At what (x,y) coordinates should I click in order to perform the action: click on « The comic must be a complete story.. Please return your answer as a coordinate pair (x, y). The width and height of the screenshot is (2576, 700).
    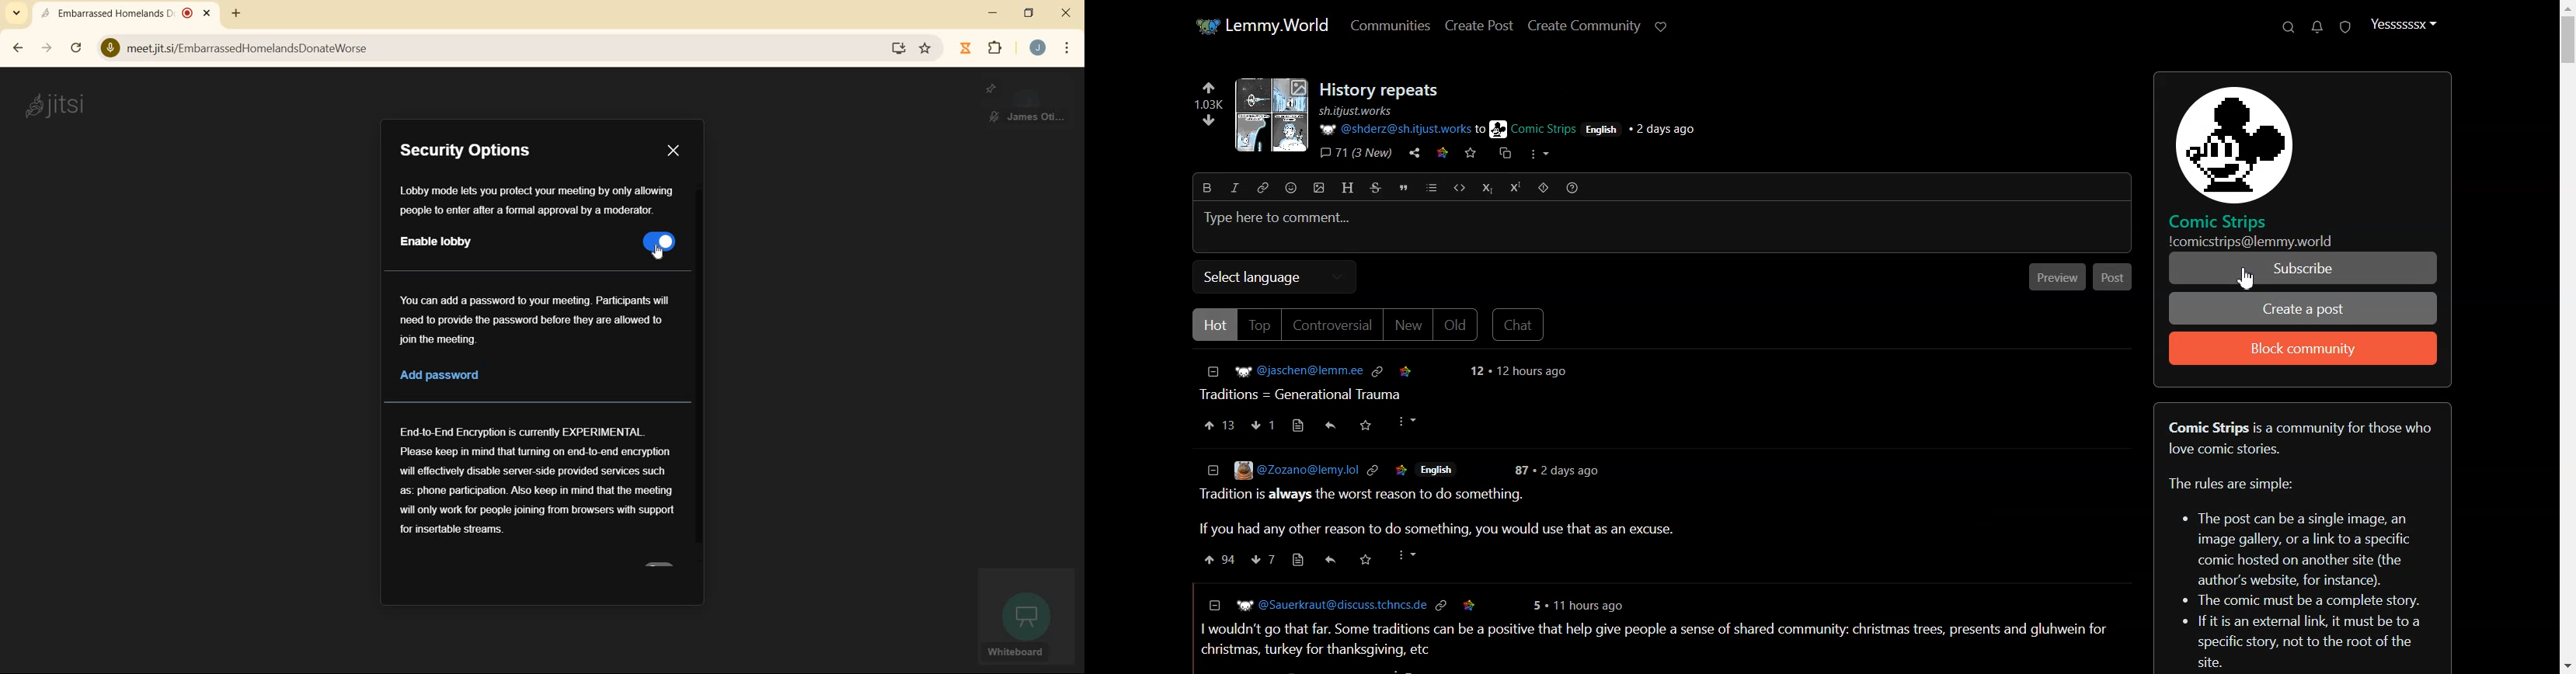
    Looking at the image, I should click on (2312, 601).